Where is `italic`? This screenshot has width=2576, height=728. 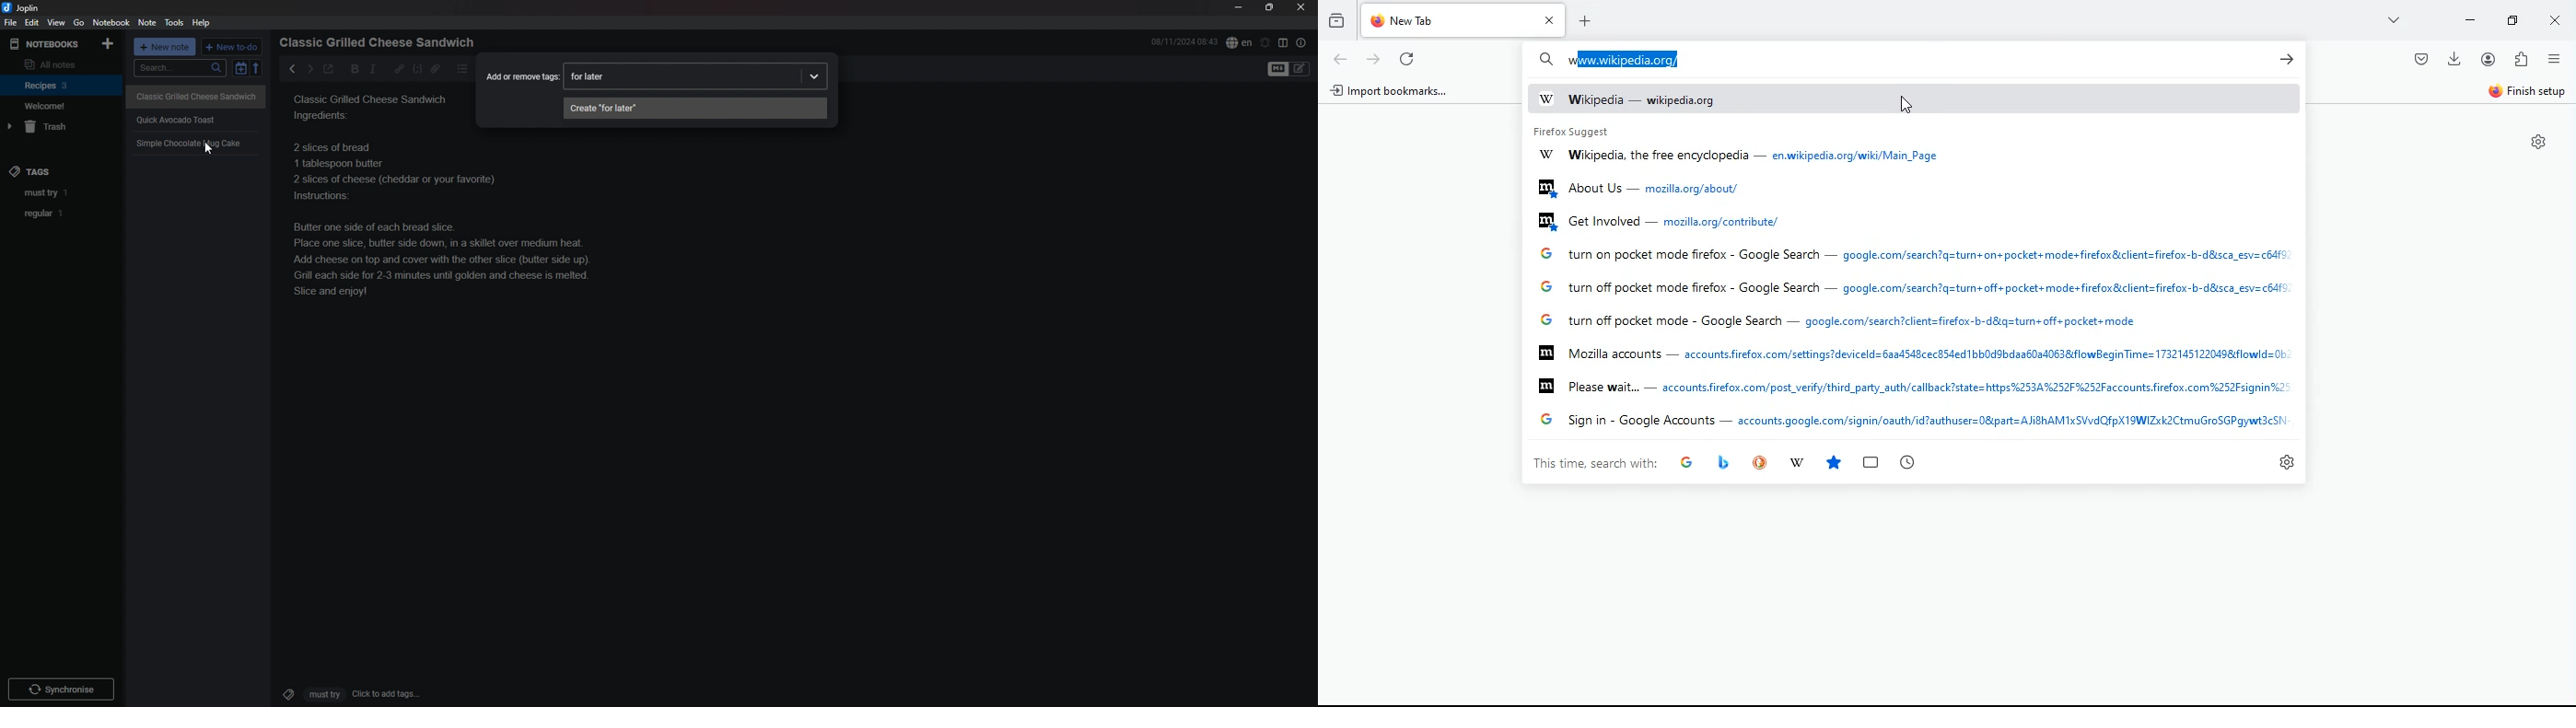 italic is located at coordinates (373, 69).